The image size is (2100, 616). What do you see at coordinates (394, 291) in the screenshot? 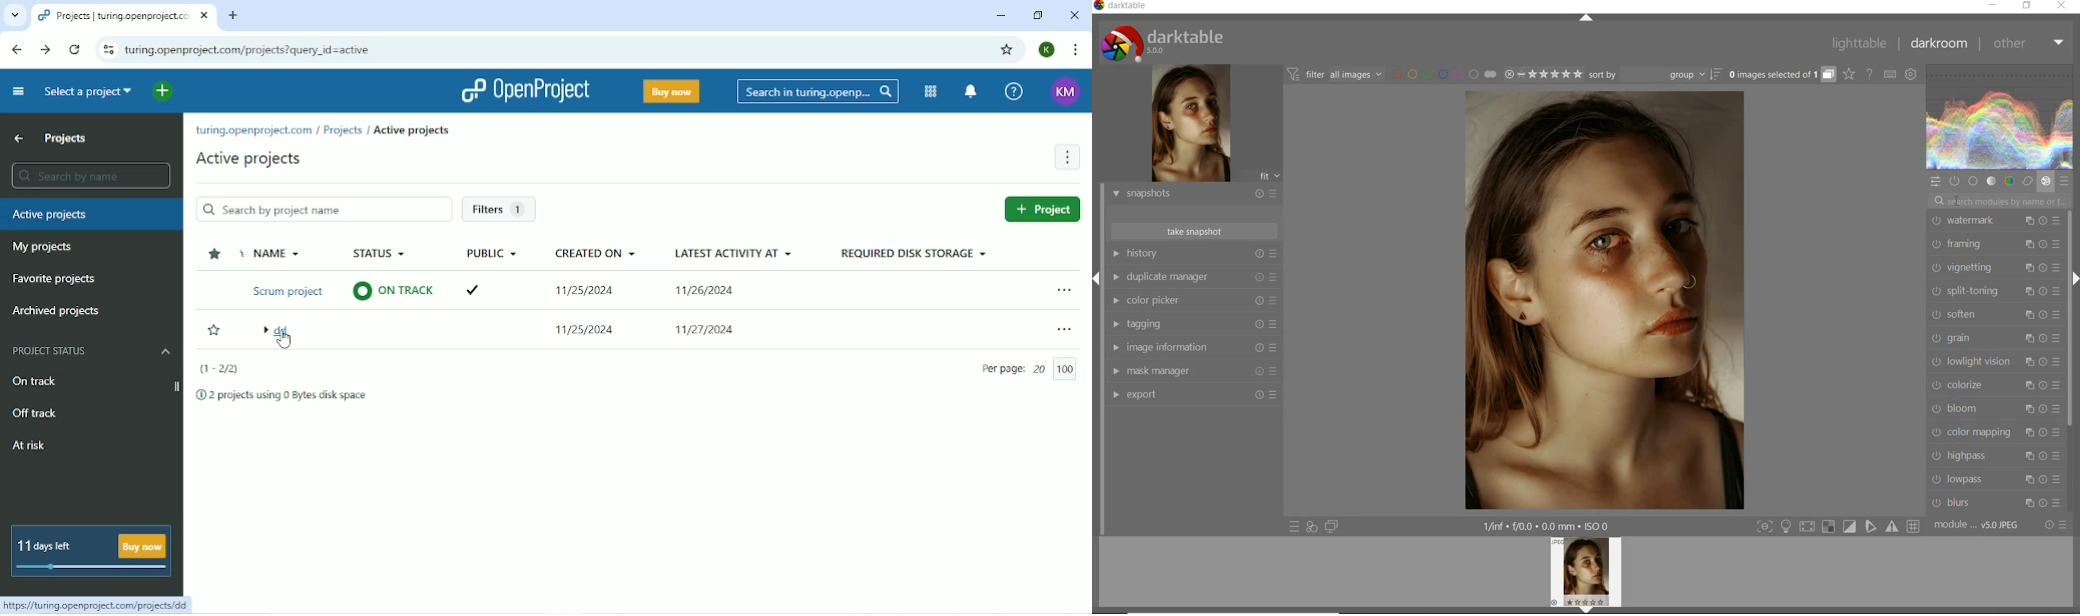
I see `on track` at bounding box center [394, 291].